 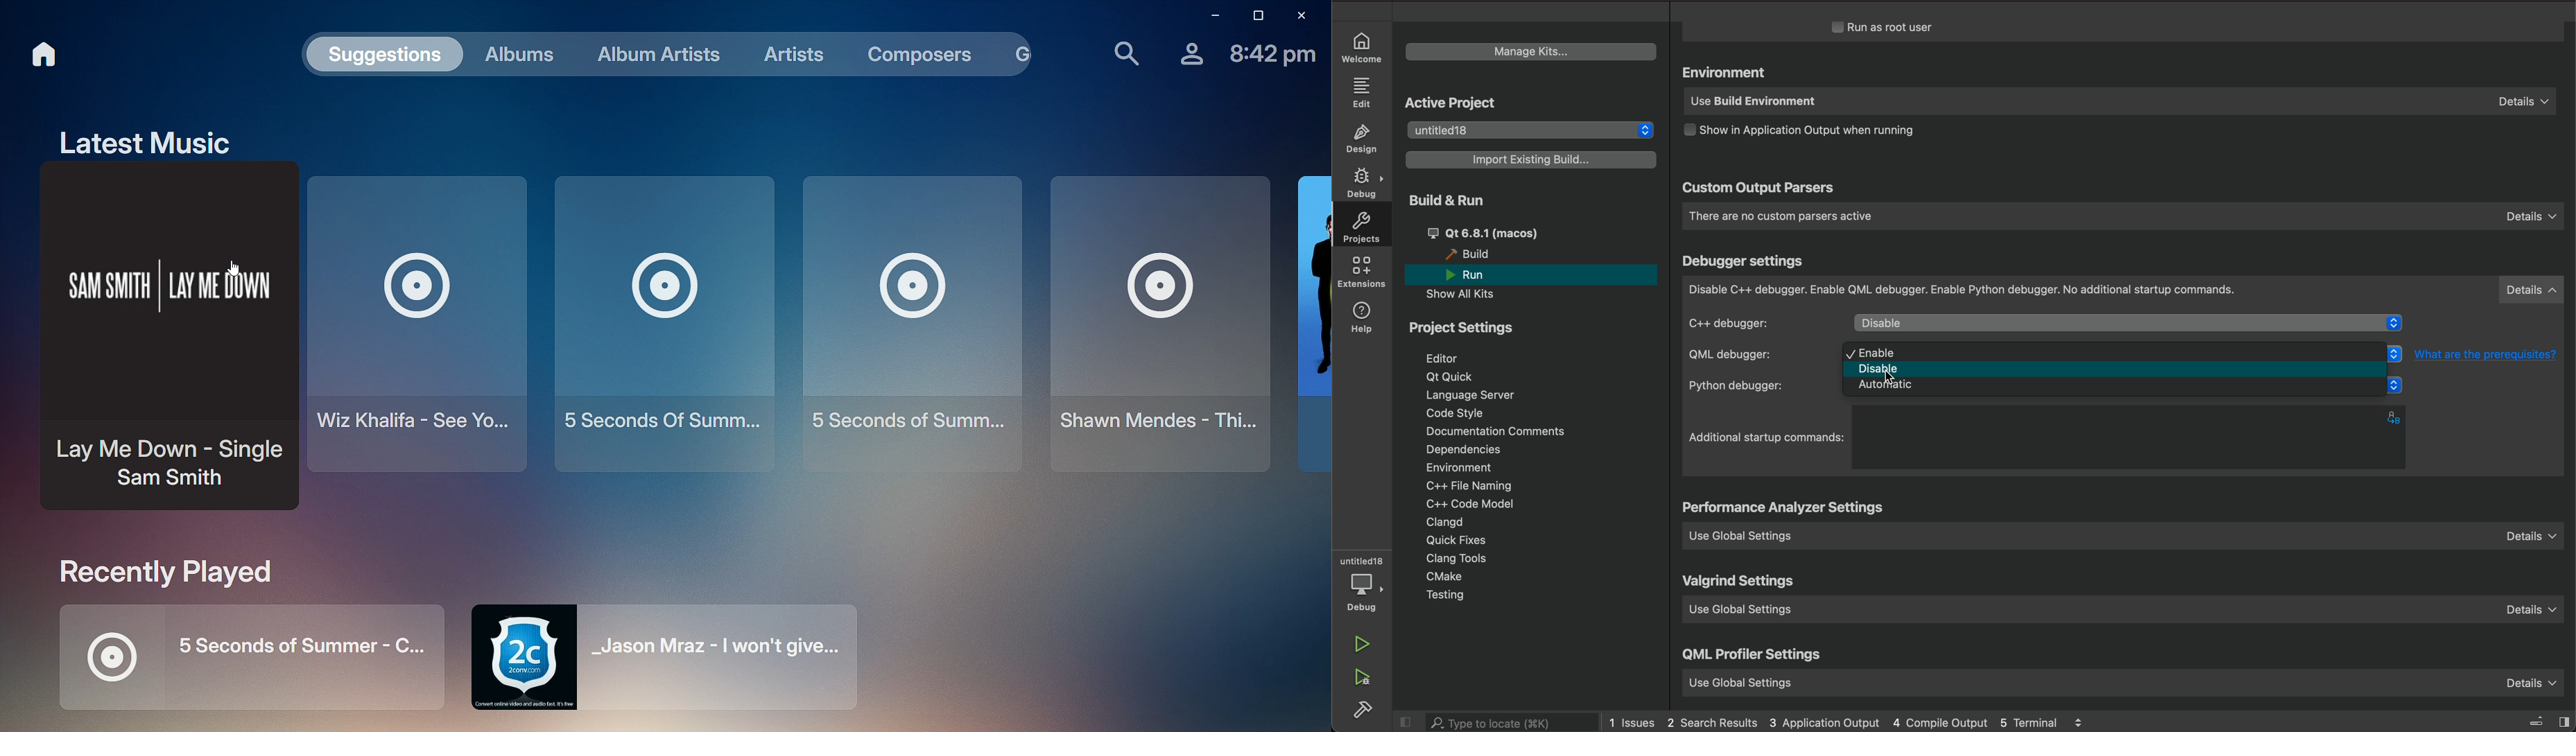 What do you see at coordinates (1464, 503) in the screenshot?
I see `code model` at bounding box center [1464, 503].